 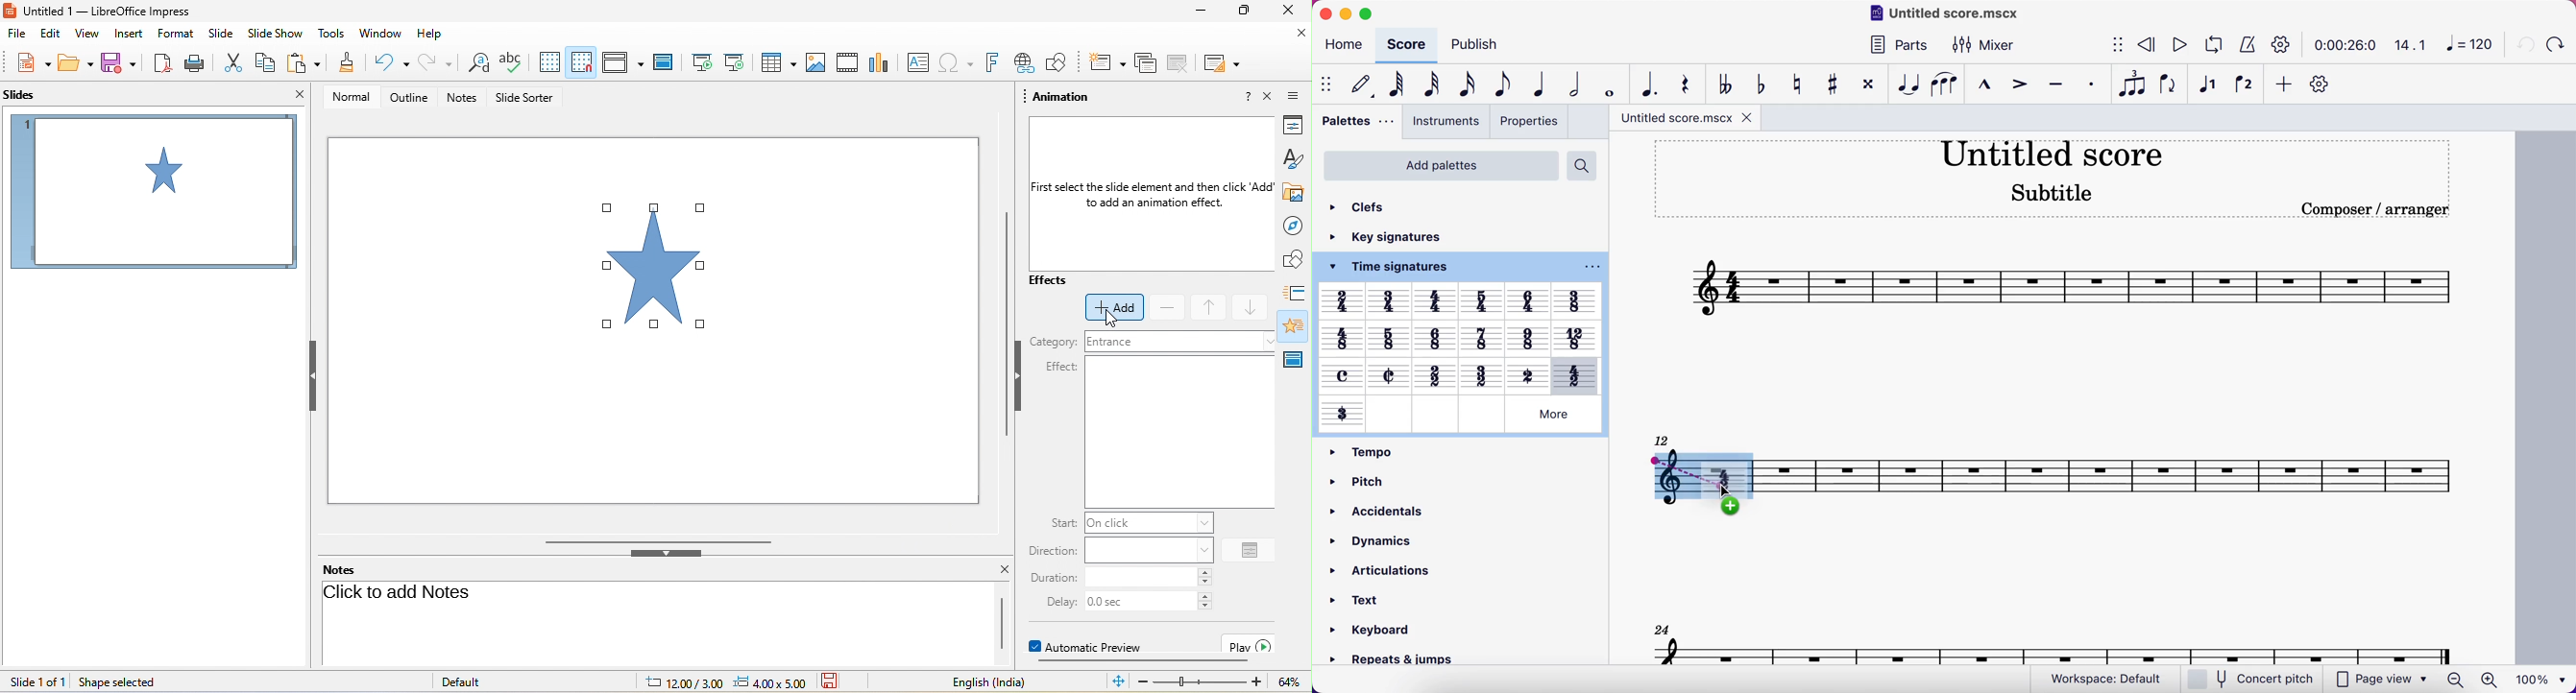 What do you see at coordinates (2283, 84) in the screenshot?
I see `add` at bounding box center [2283, 84].